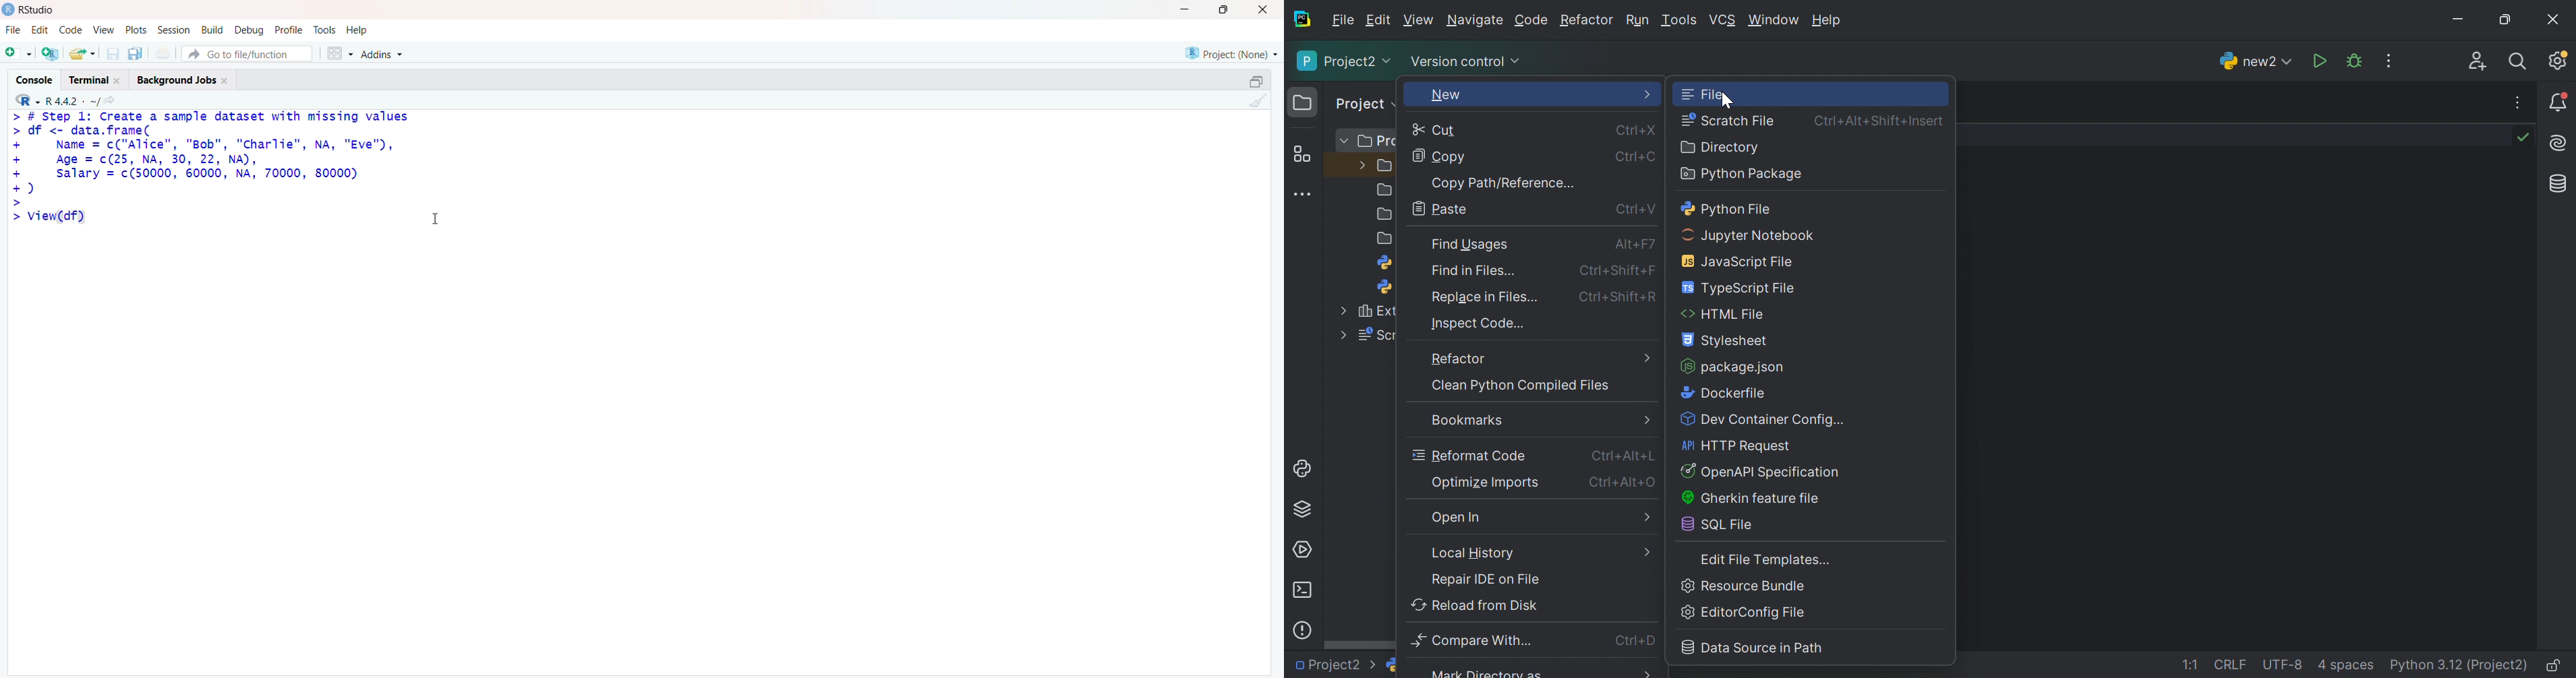 Image resolution: width=2576 pixels, height=700 pixels. Describe the element at coordinates (339, 53) in the screenshot. I see `Workspace panes` at that location.